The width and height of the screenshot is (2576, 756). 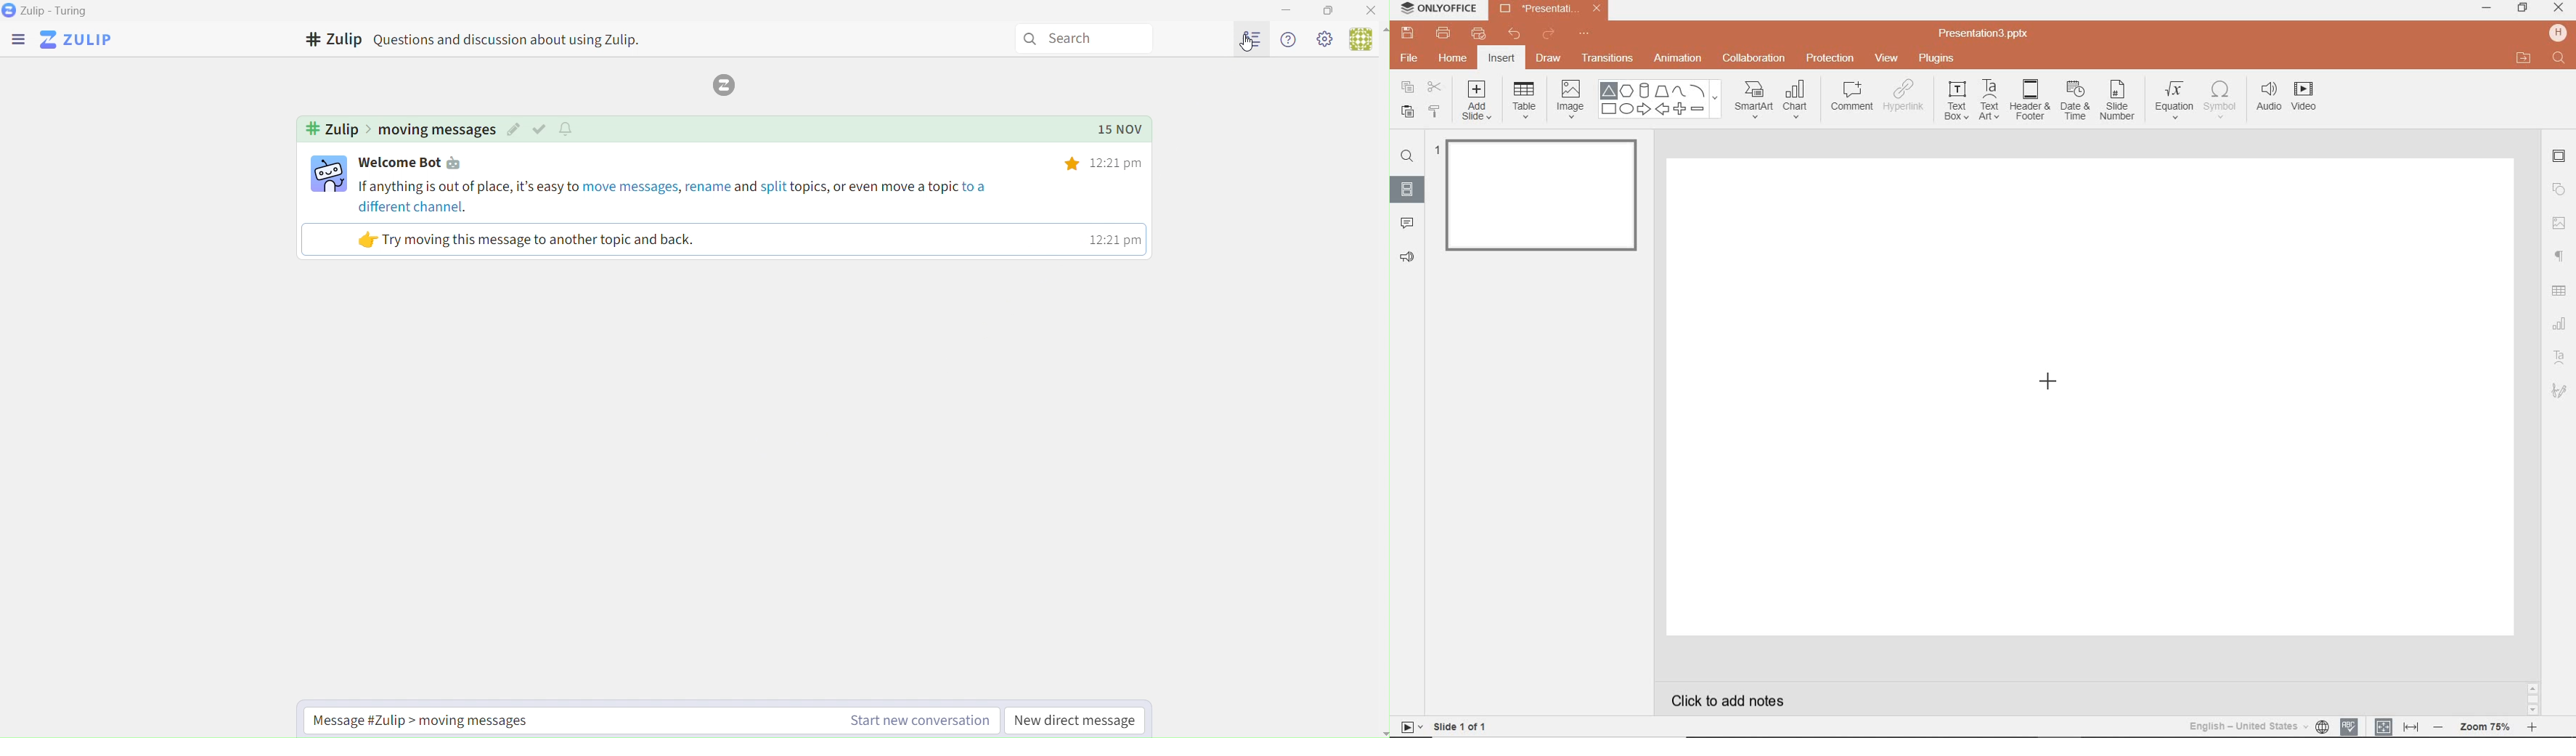 I want to click on CUSTOMIZE QUICK ACCESS TOOLBAR, so click(x=1584, y=34).